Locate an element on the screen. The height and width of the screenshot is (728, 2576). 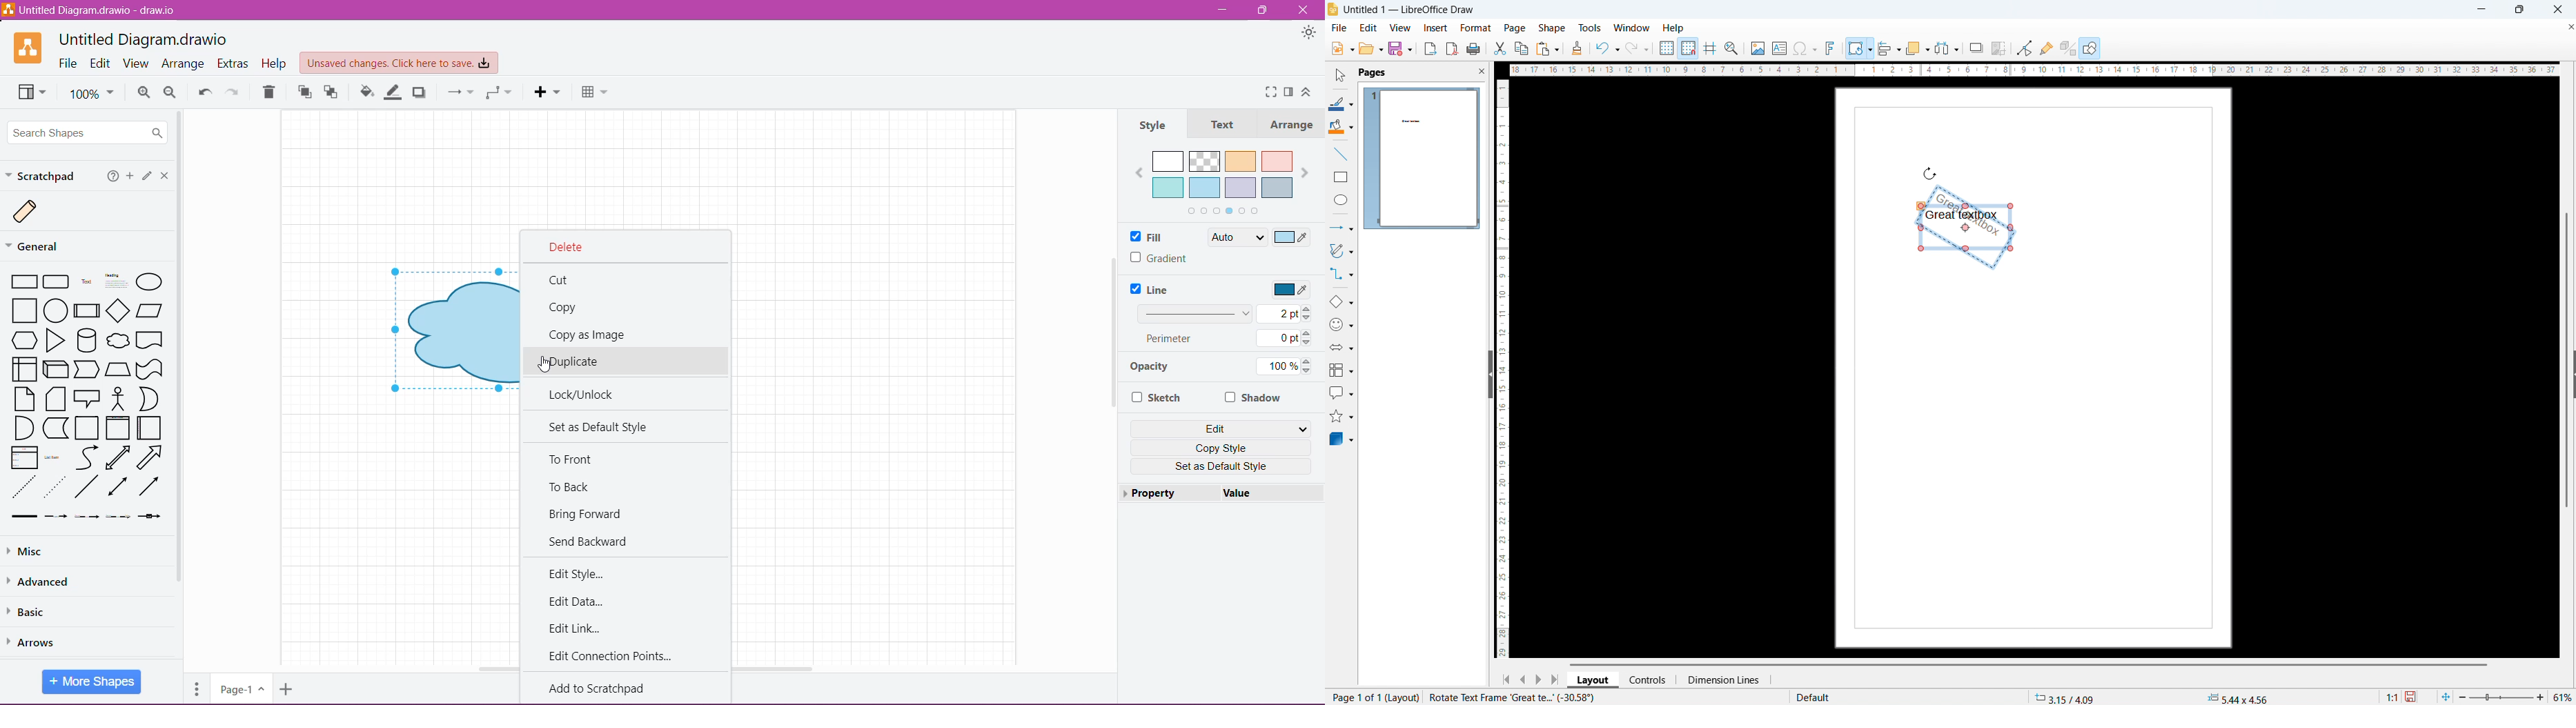
arrange is located at coordinates (1917, 48).